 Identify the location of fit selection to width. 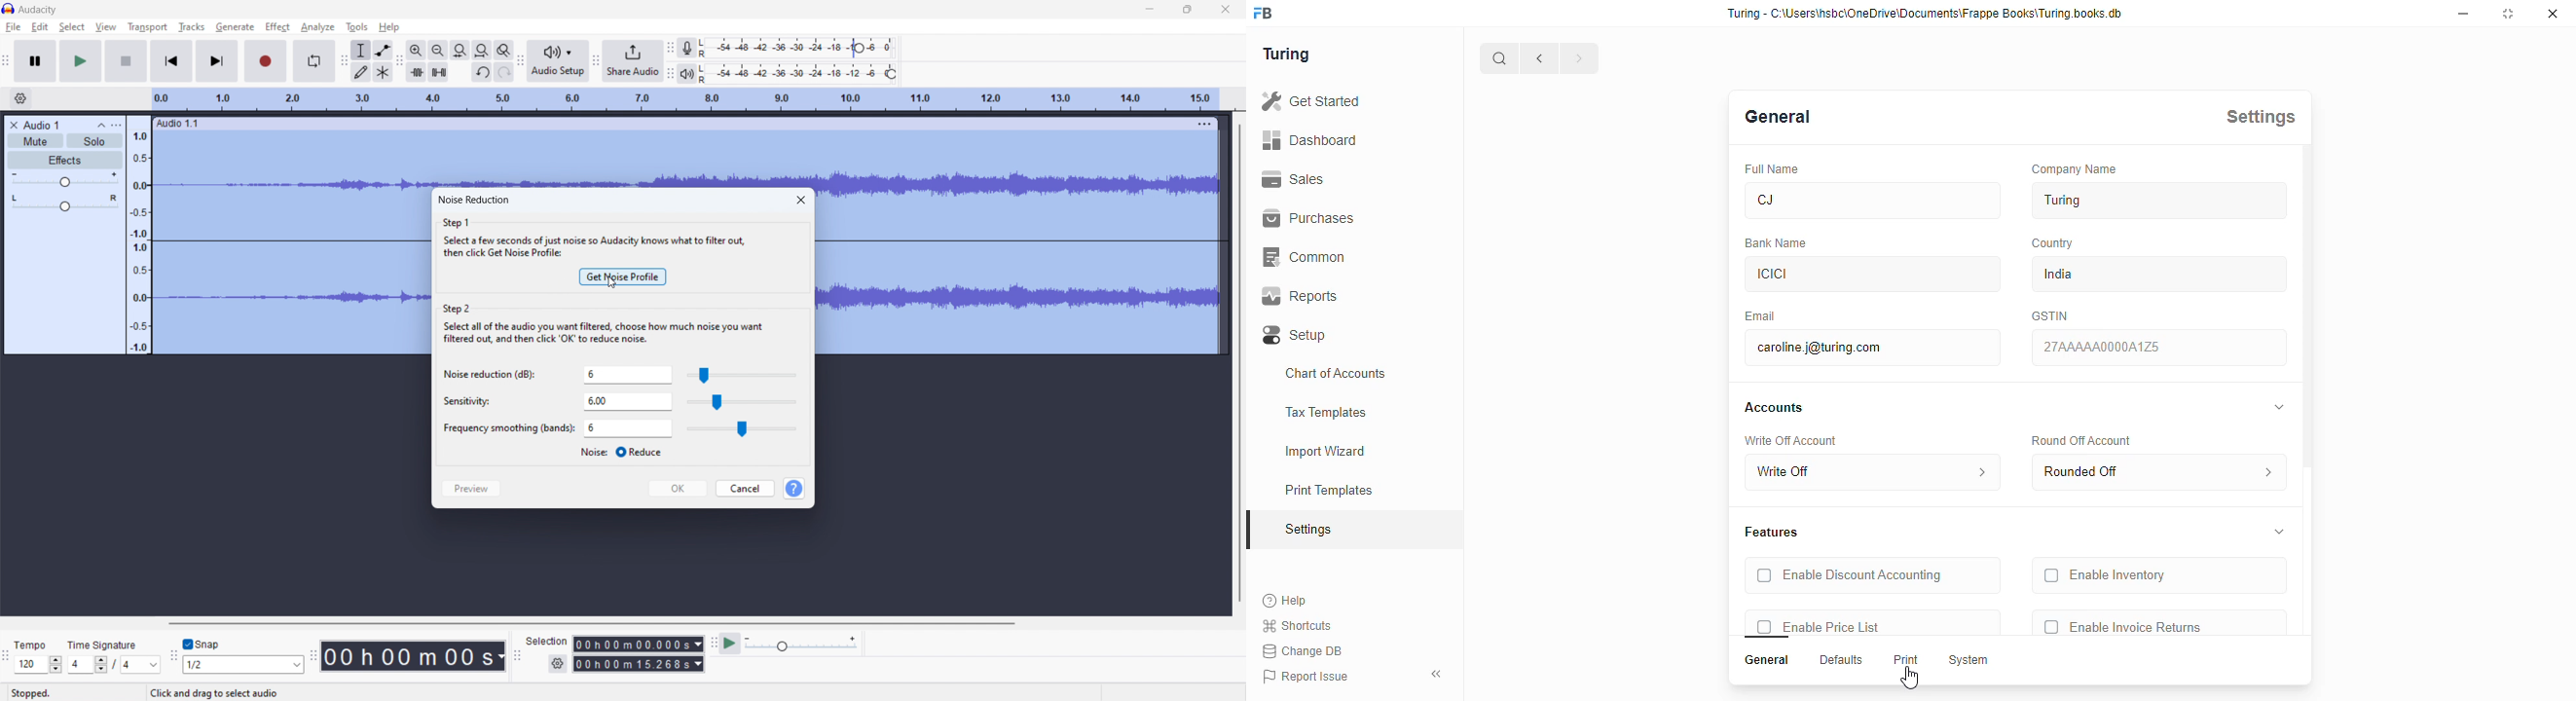
(460, 51).